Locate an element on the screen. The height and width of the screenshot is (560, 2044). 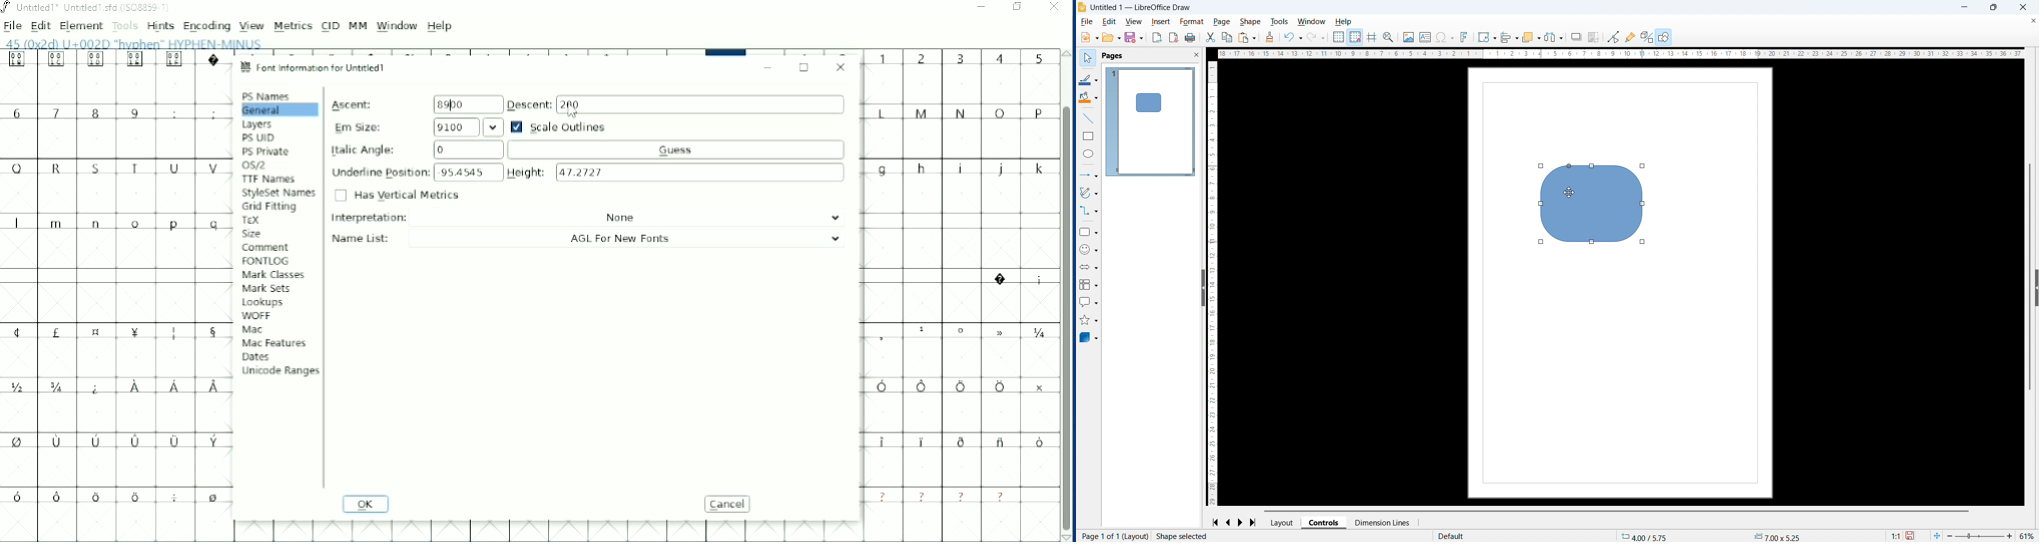
Grid Fitting is located at coordinates (271, 207).